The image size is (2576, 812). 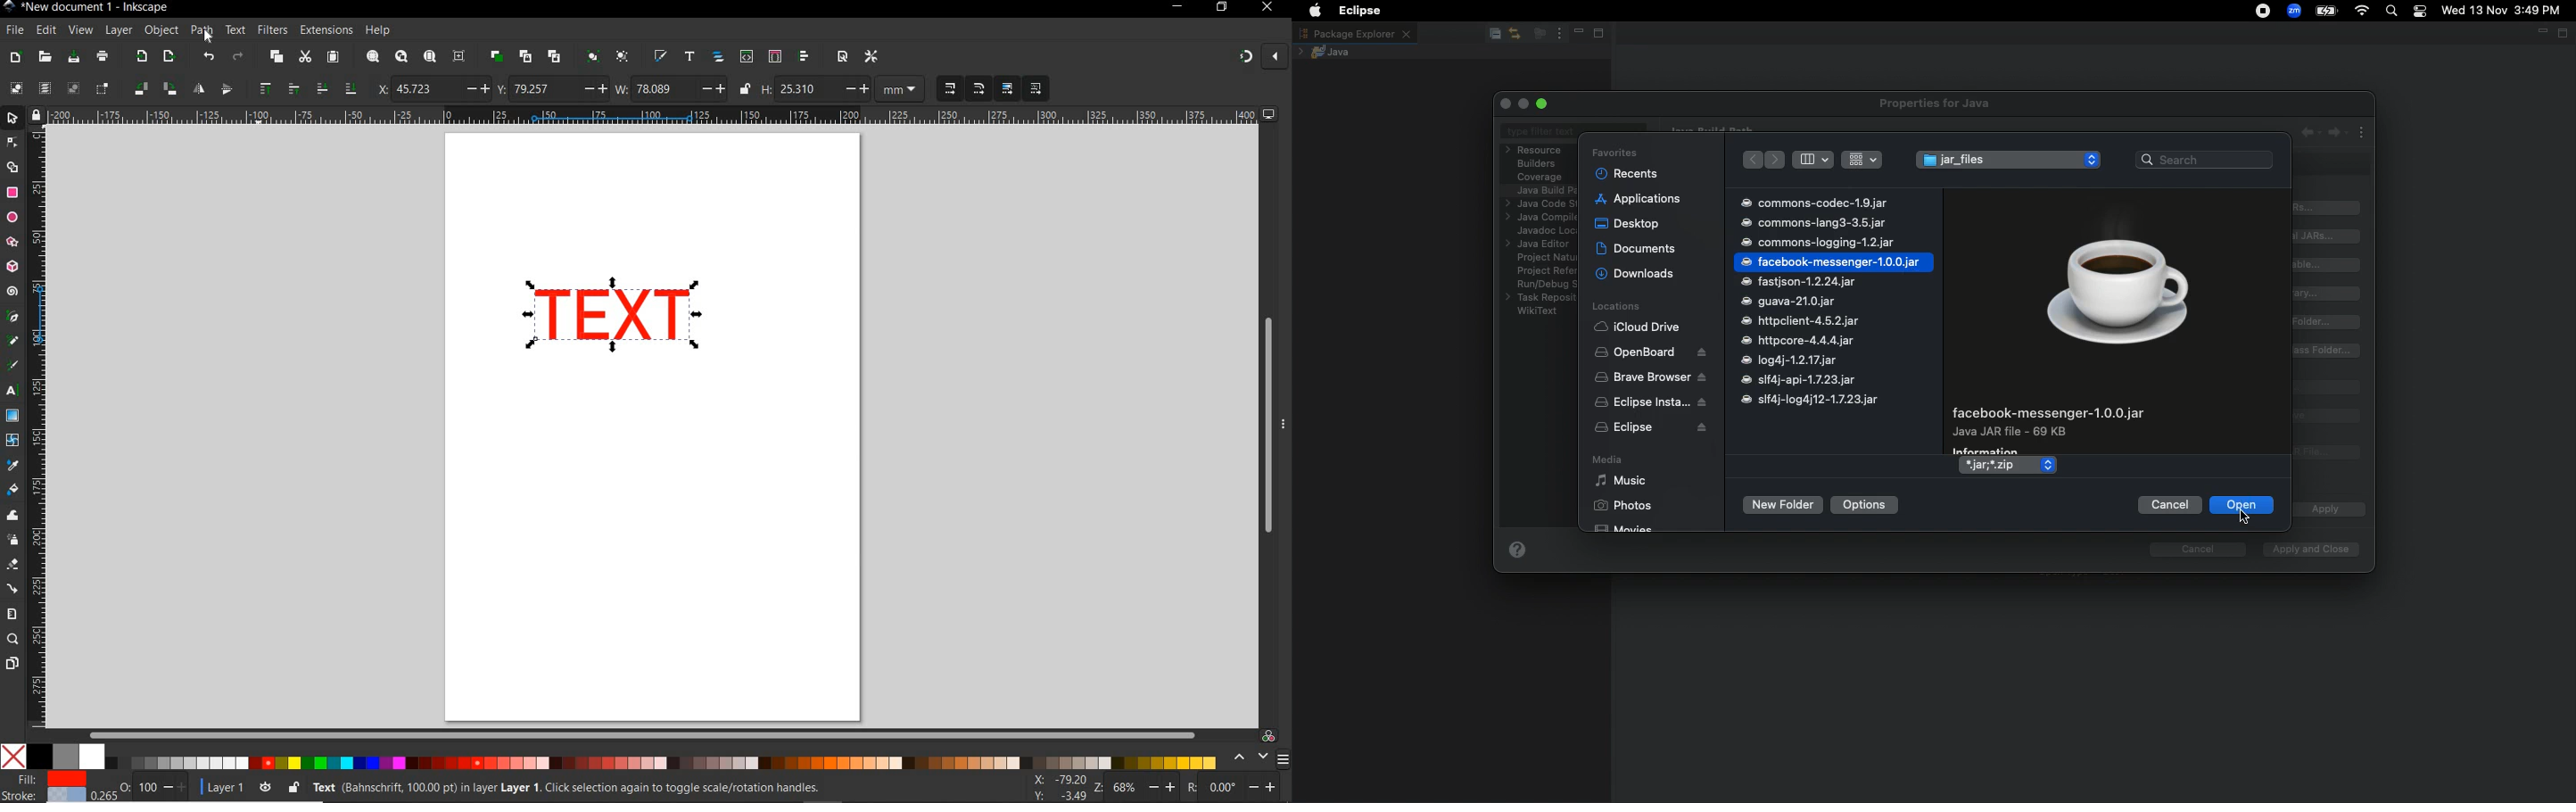 What do you see at coordinates (13, 640) in the screenshot?
I see `ZOOM TOOL` at bounding box center [13, 640].